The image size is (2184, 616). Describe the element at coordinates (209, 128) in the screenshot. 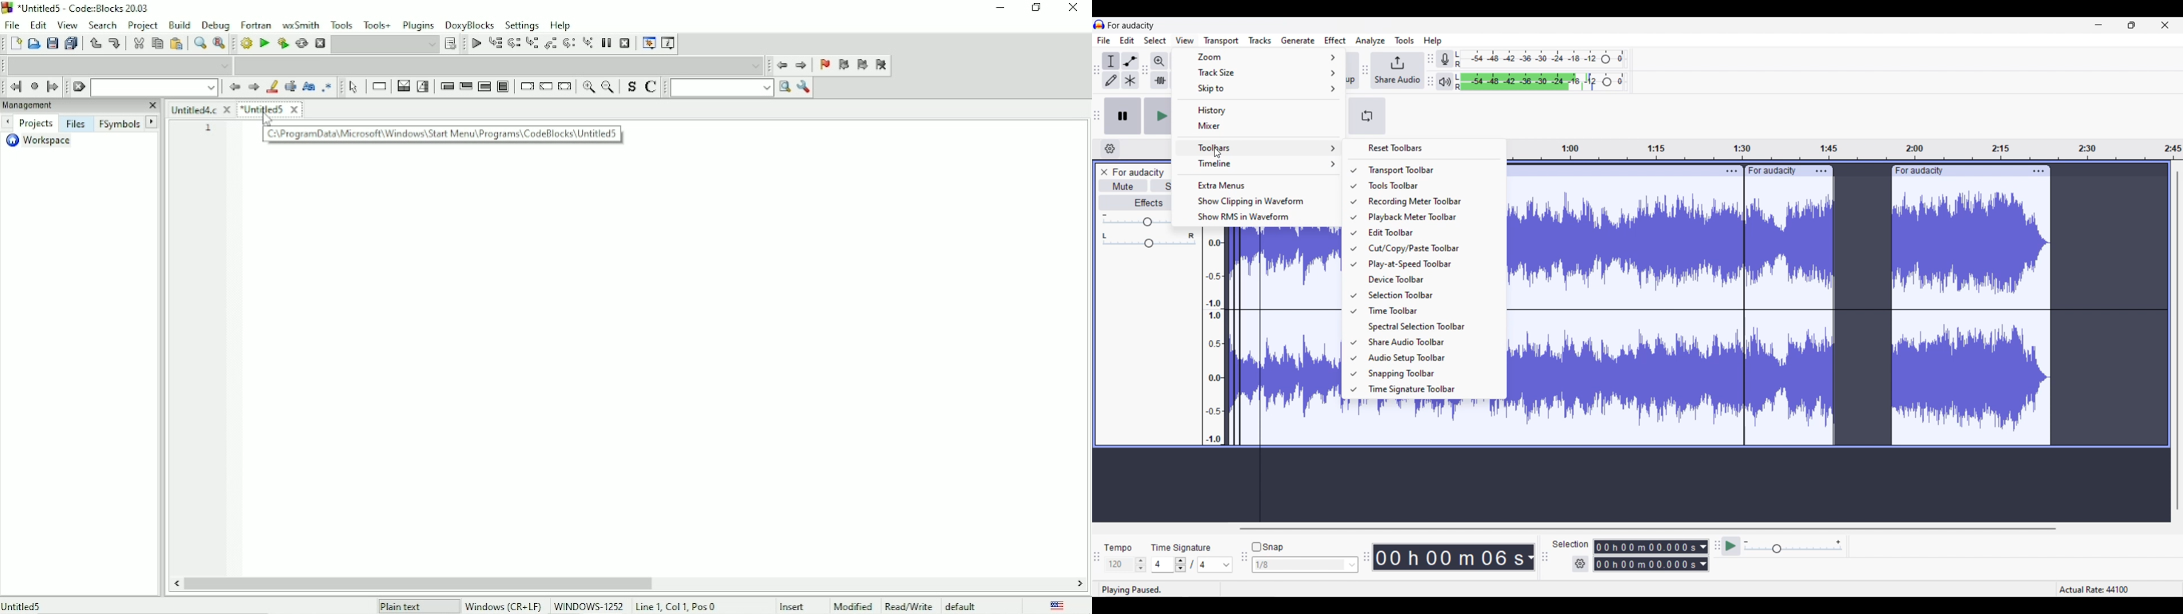

I see `1` at that location.